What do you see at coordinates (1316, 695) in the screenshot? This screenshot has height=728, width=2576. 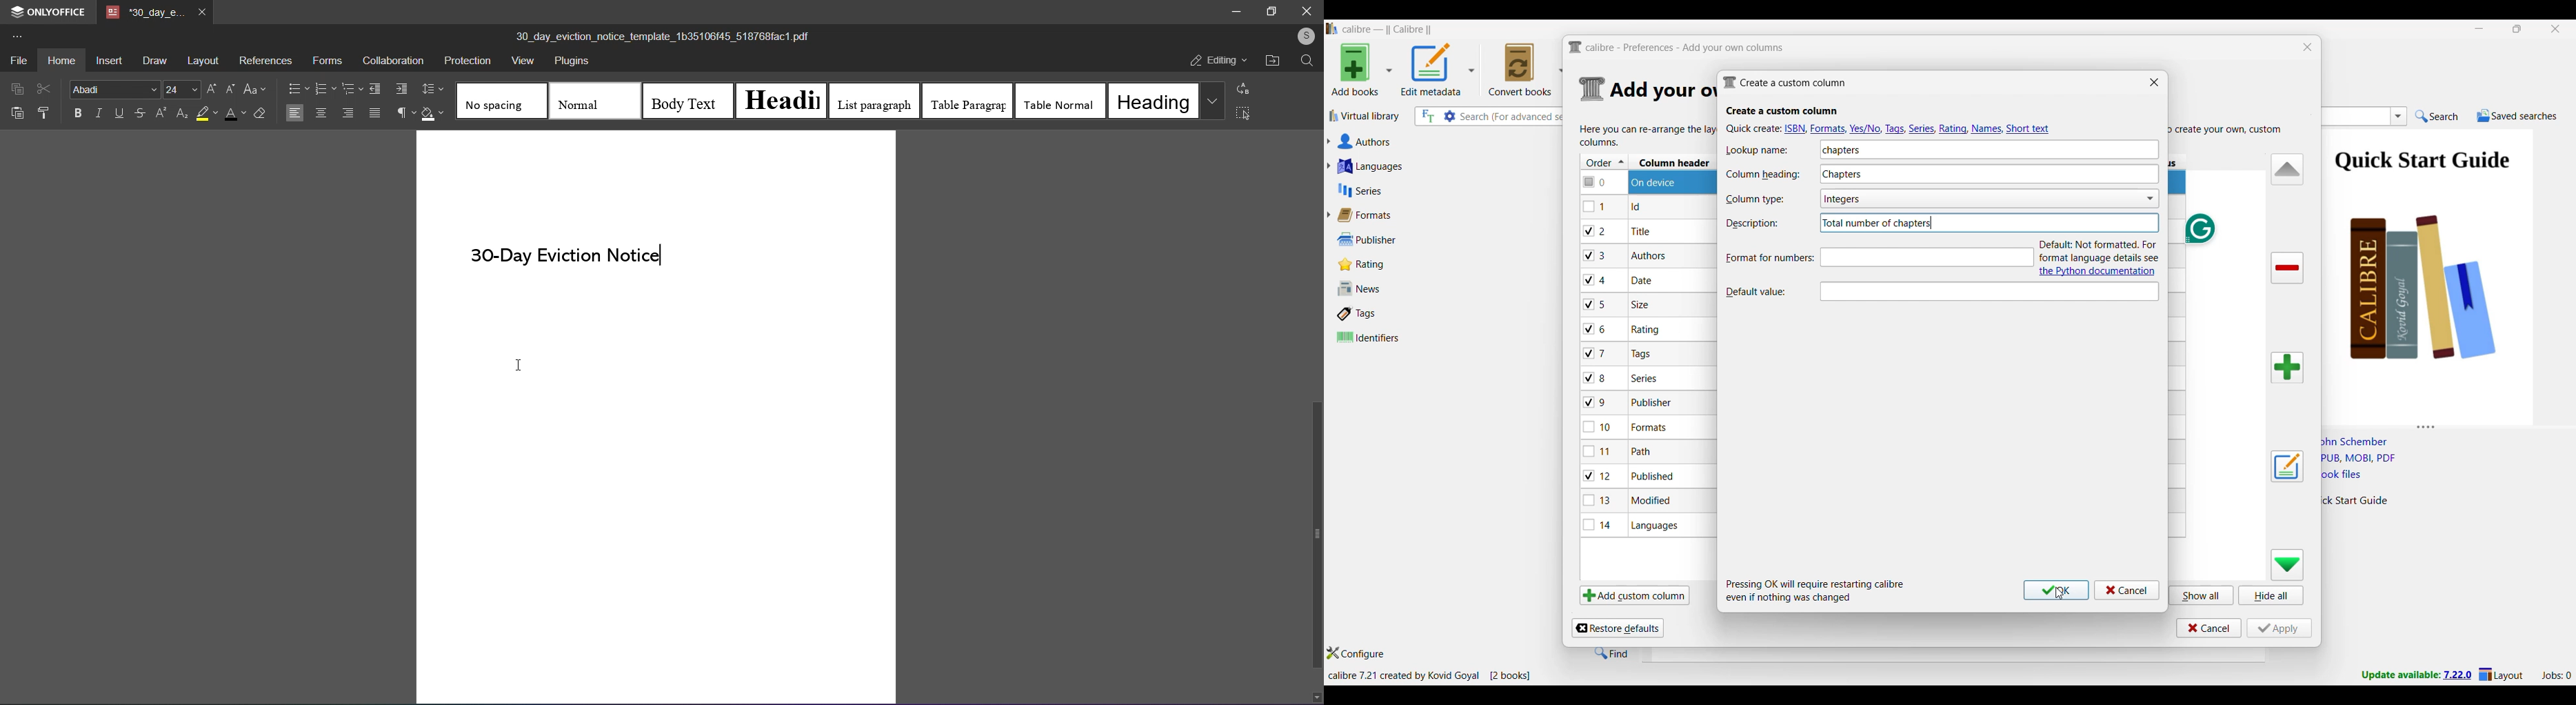 I see `down` at bounding box center [1316, 695].